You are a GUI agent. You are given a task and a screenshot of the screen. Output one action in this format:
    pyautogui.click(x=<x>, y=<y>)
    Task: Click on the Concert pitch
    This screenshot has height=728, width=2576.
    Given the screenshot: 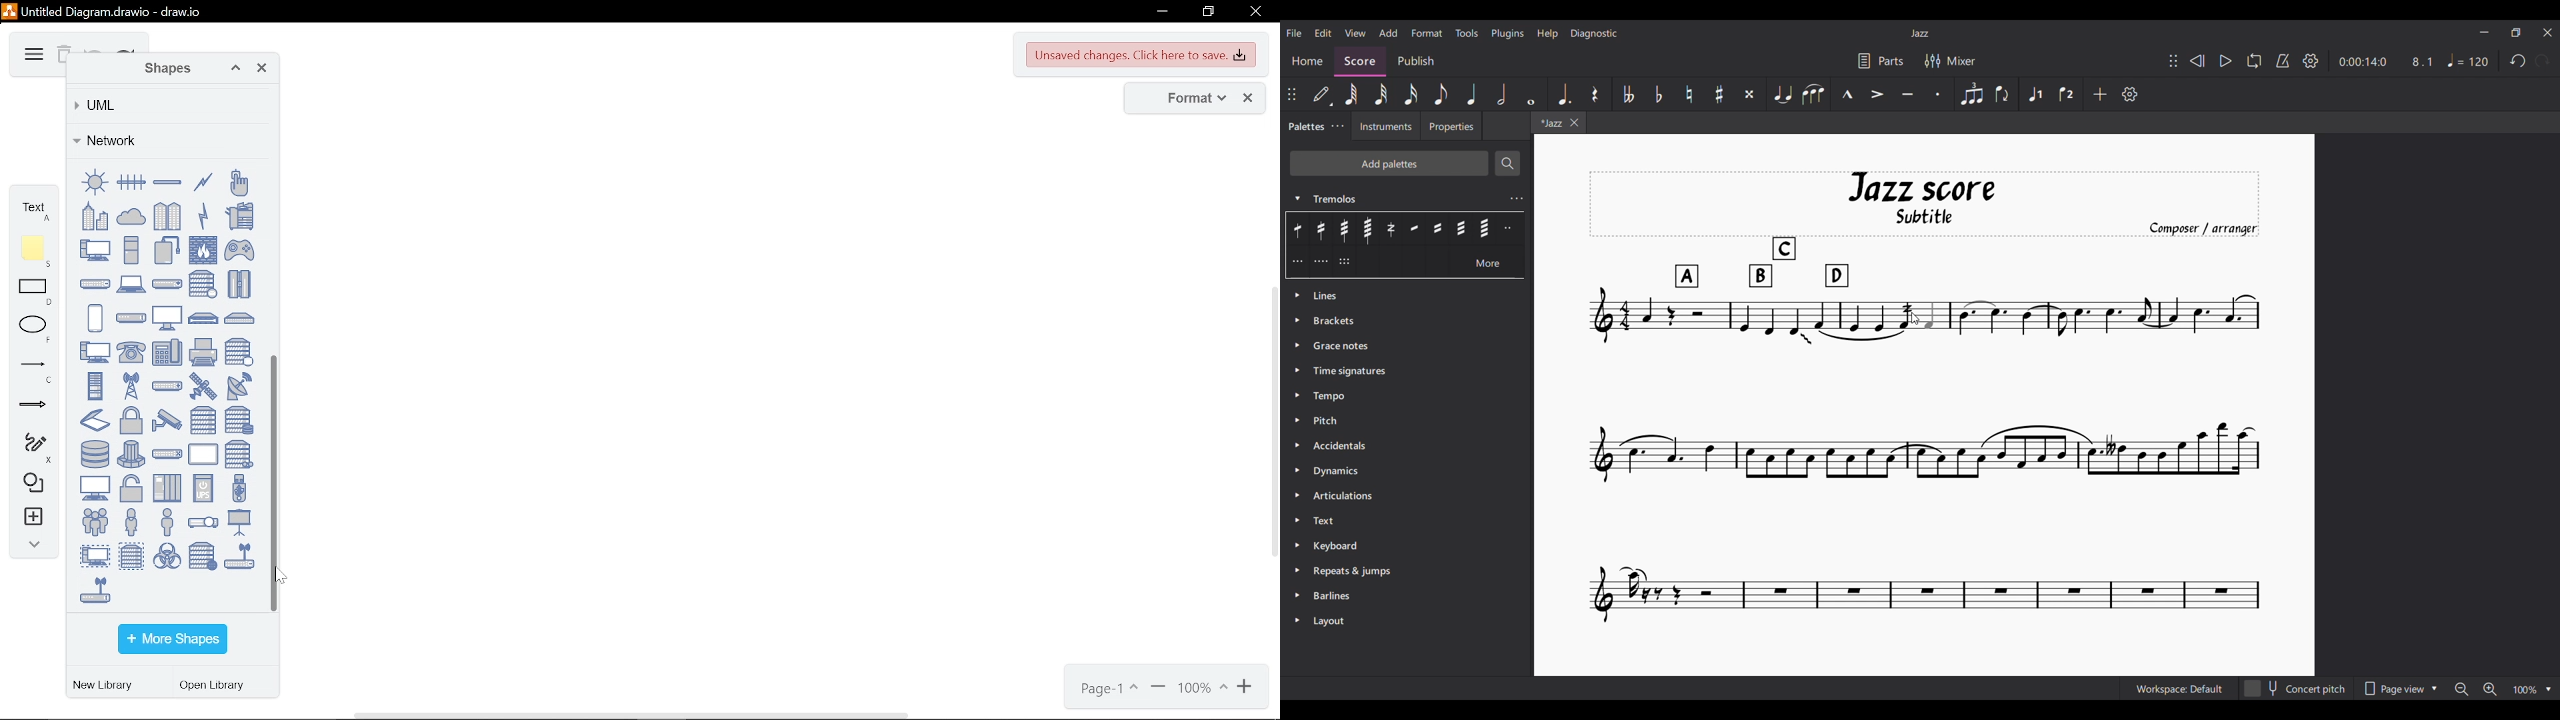 What is the action you would take?
    pyautogui.click(x=2295, y=688)
    